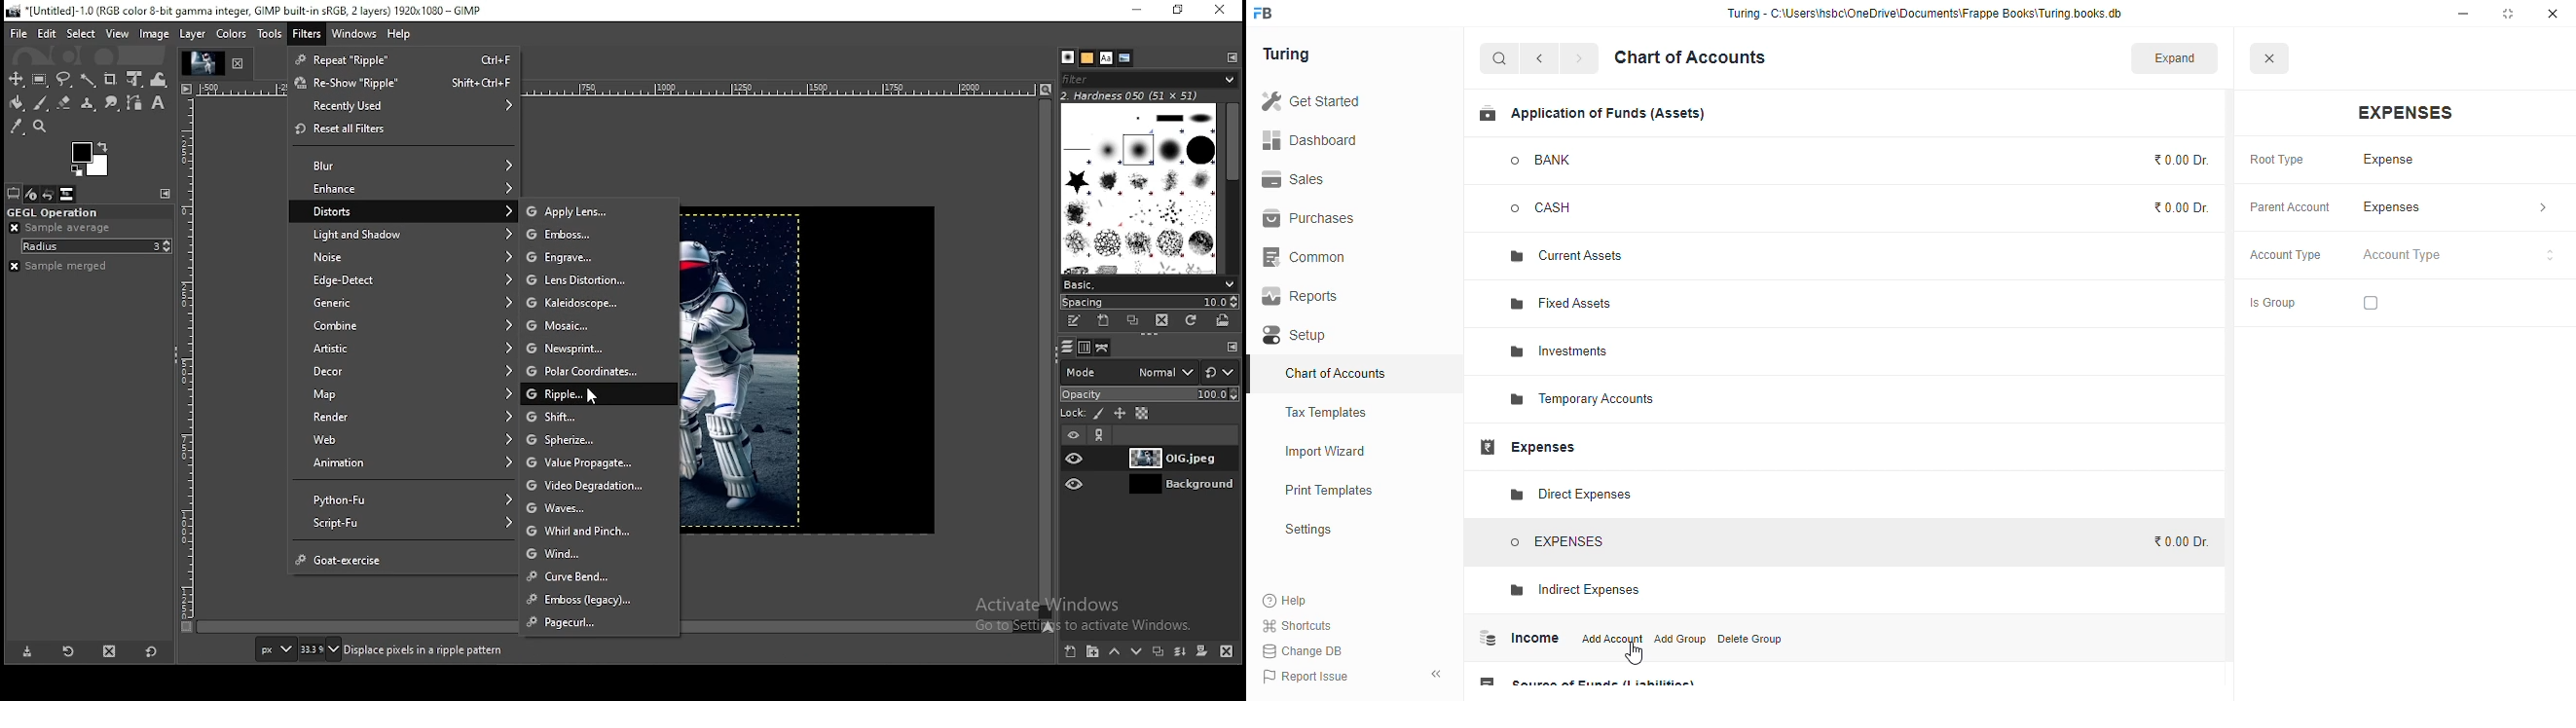 The height and width of the screenshot is (728, 2576). I want to click on document history, so click(1124, 58).